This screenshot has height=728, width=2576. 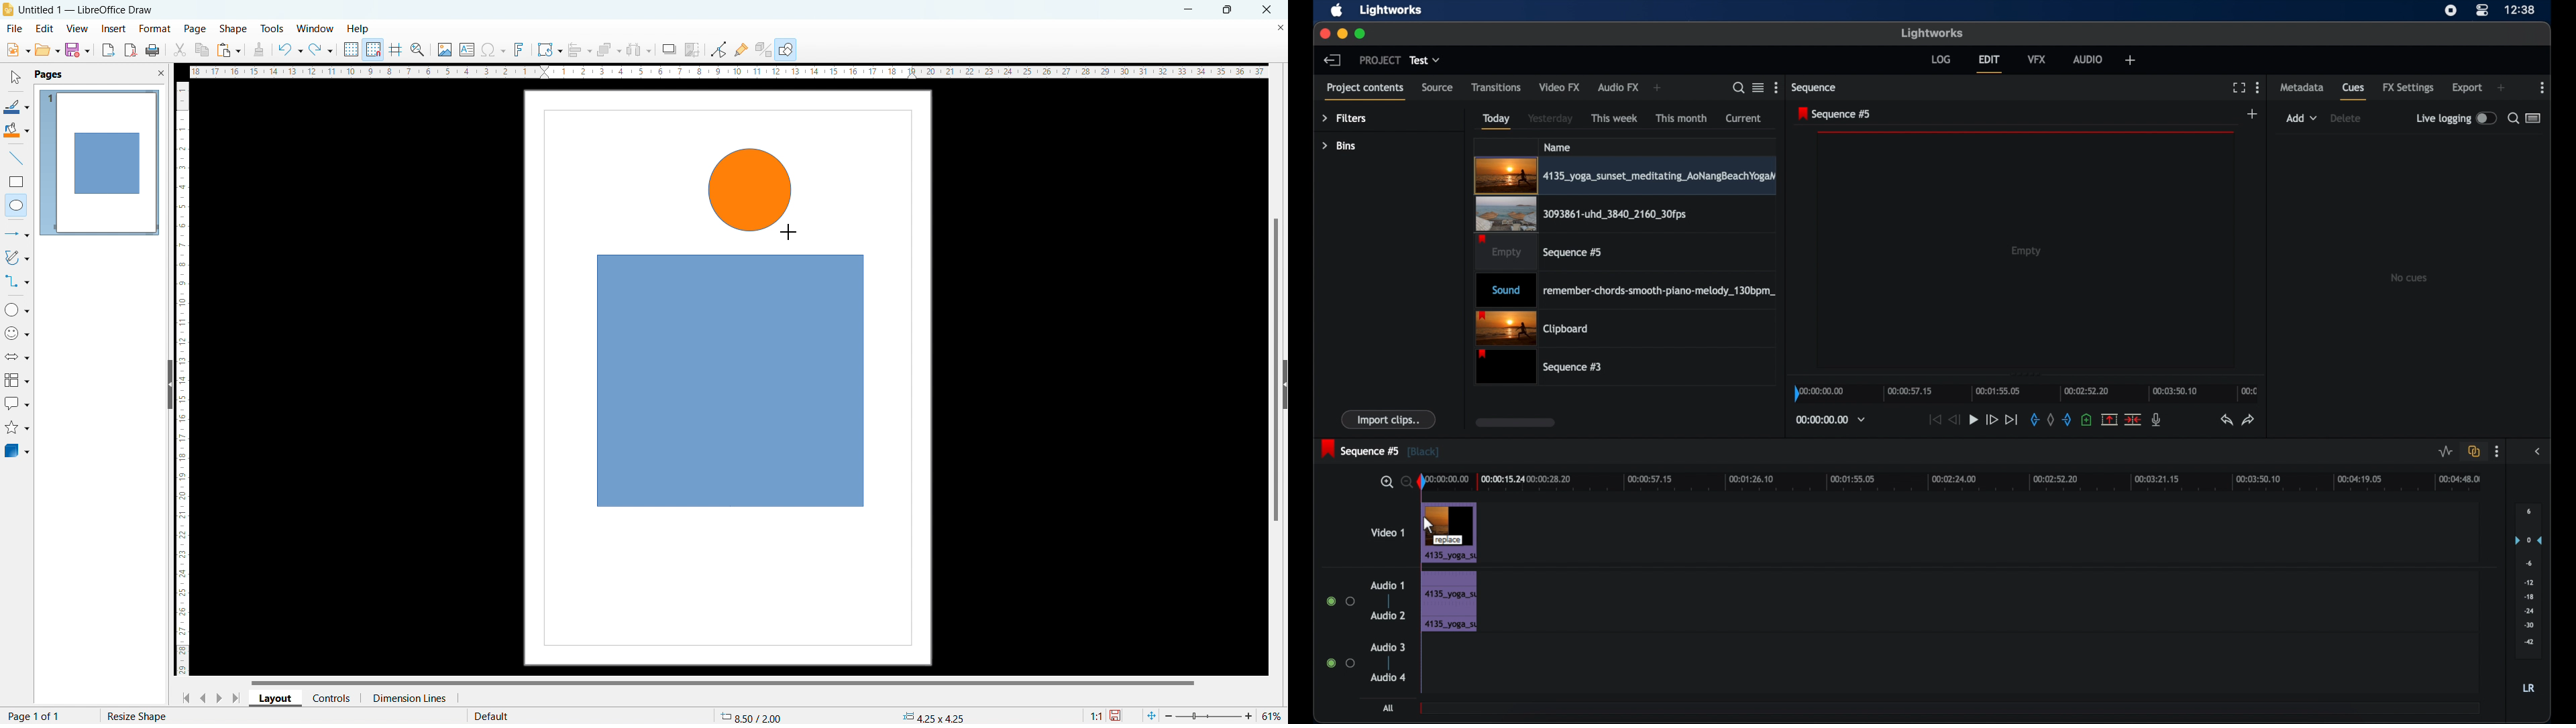 I want to click on hide pane, so click(x=169, y=384).